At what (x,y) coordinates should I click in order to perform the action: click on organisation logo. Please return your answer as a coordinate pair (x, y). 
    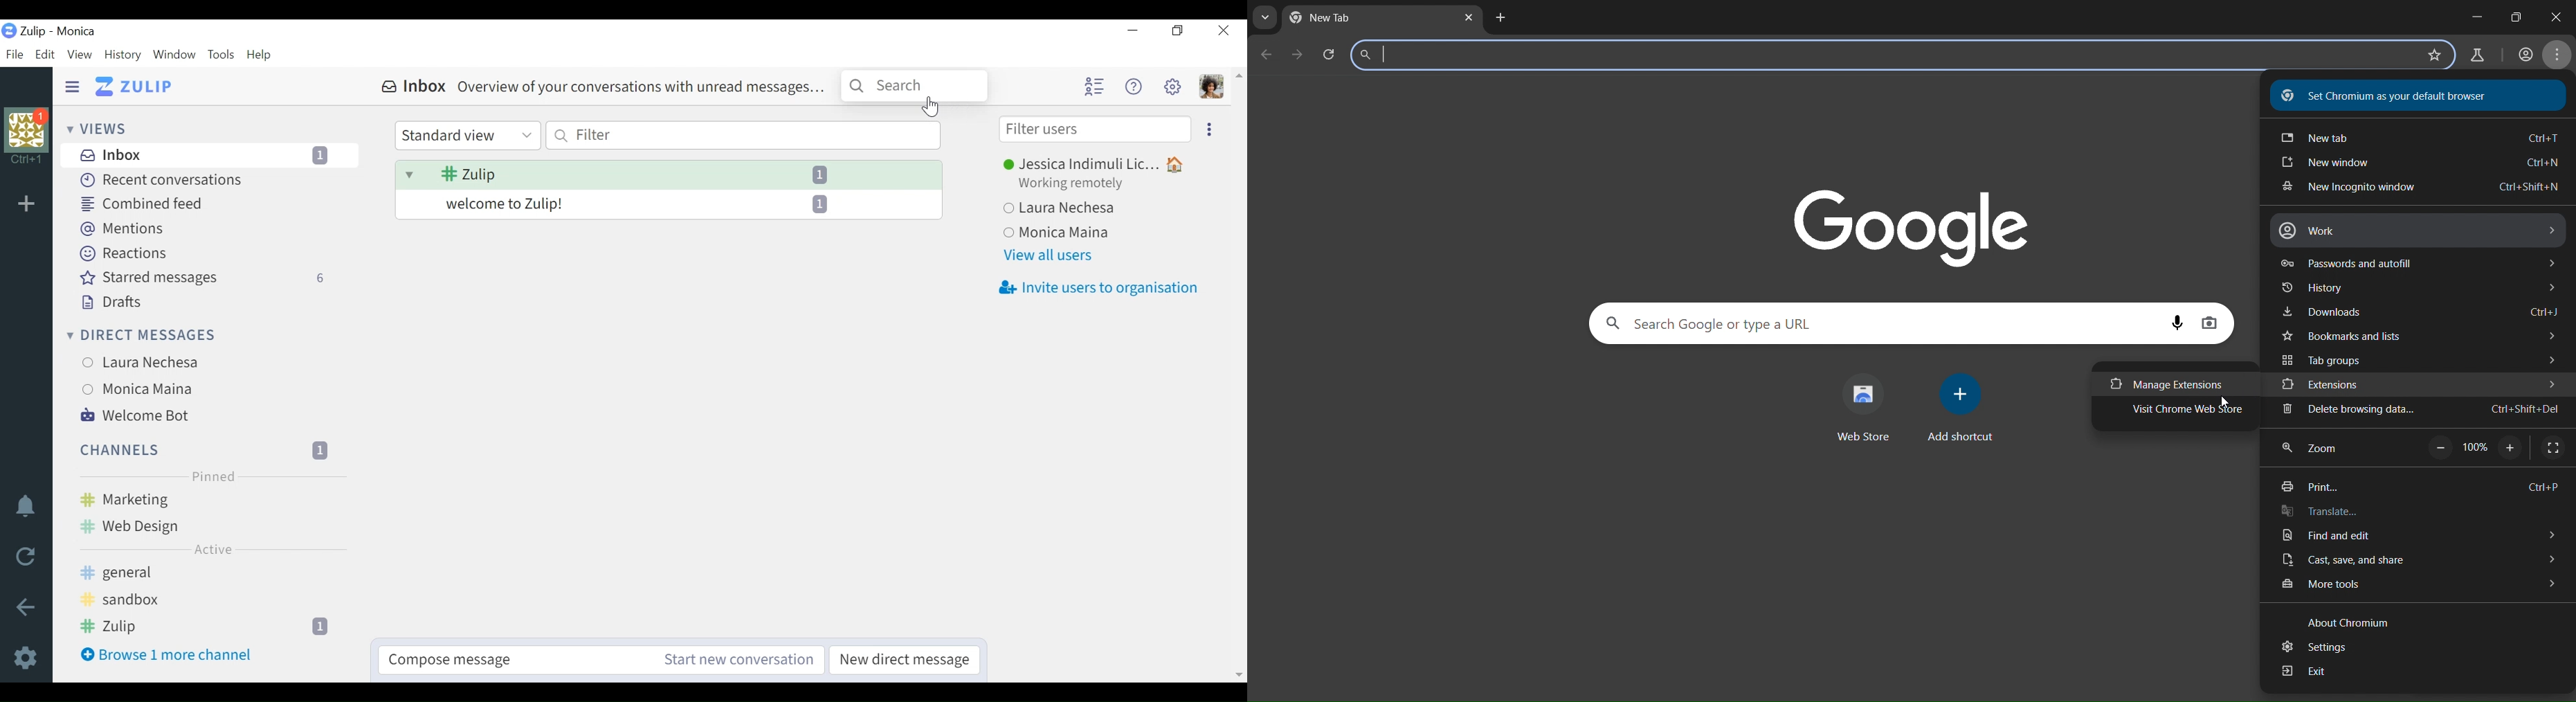
    Looking at the image, I should click on (9, 31).